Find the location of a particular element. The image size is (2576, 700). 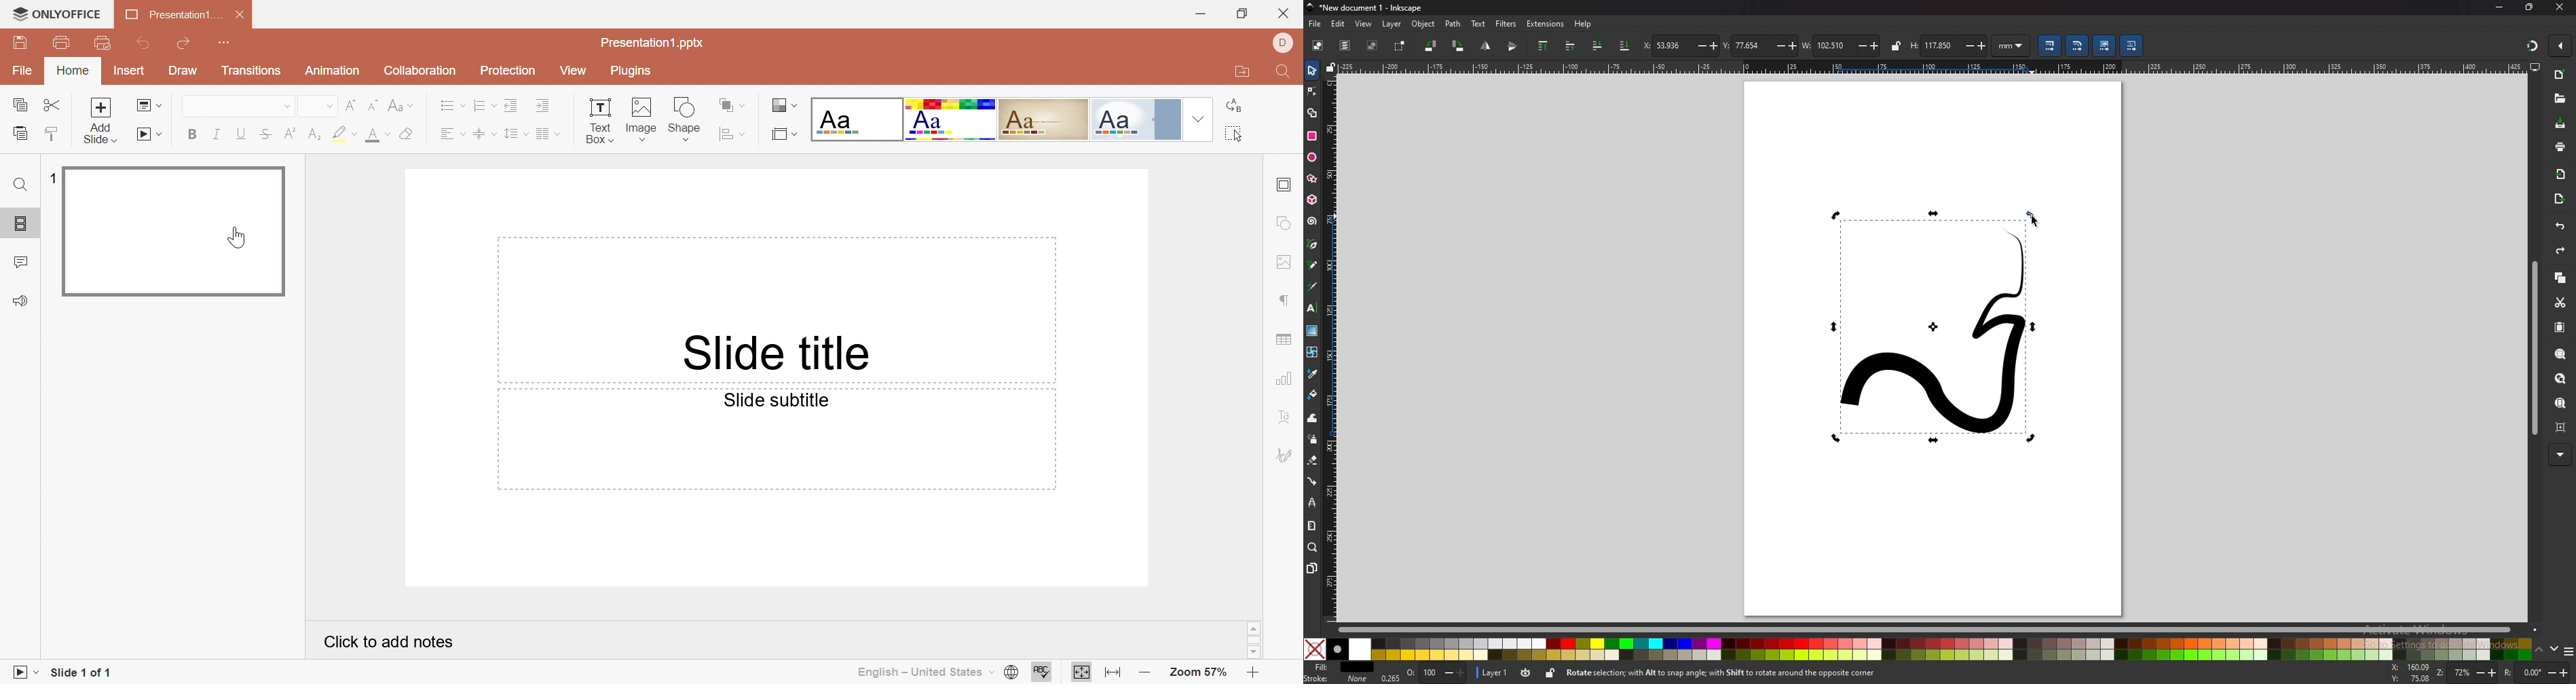

Fit to width is located at coordinates (1115, 672).